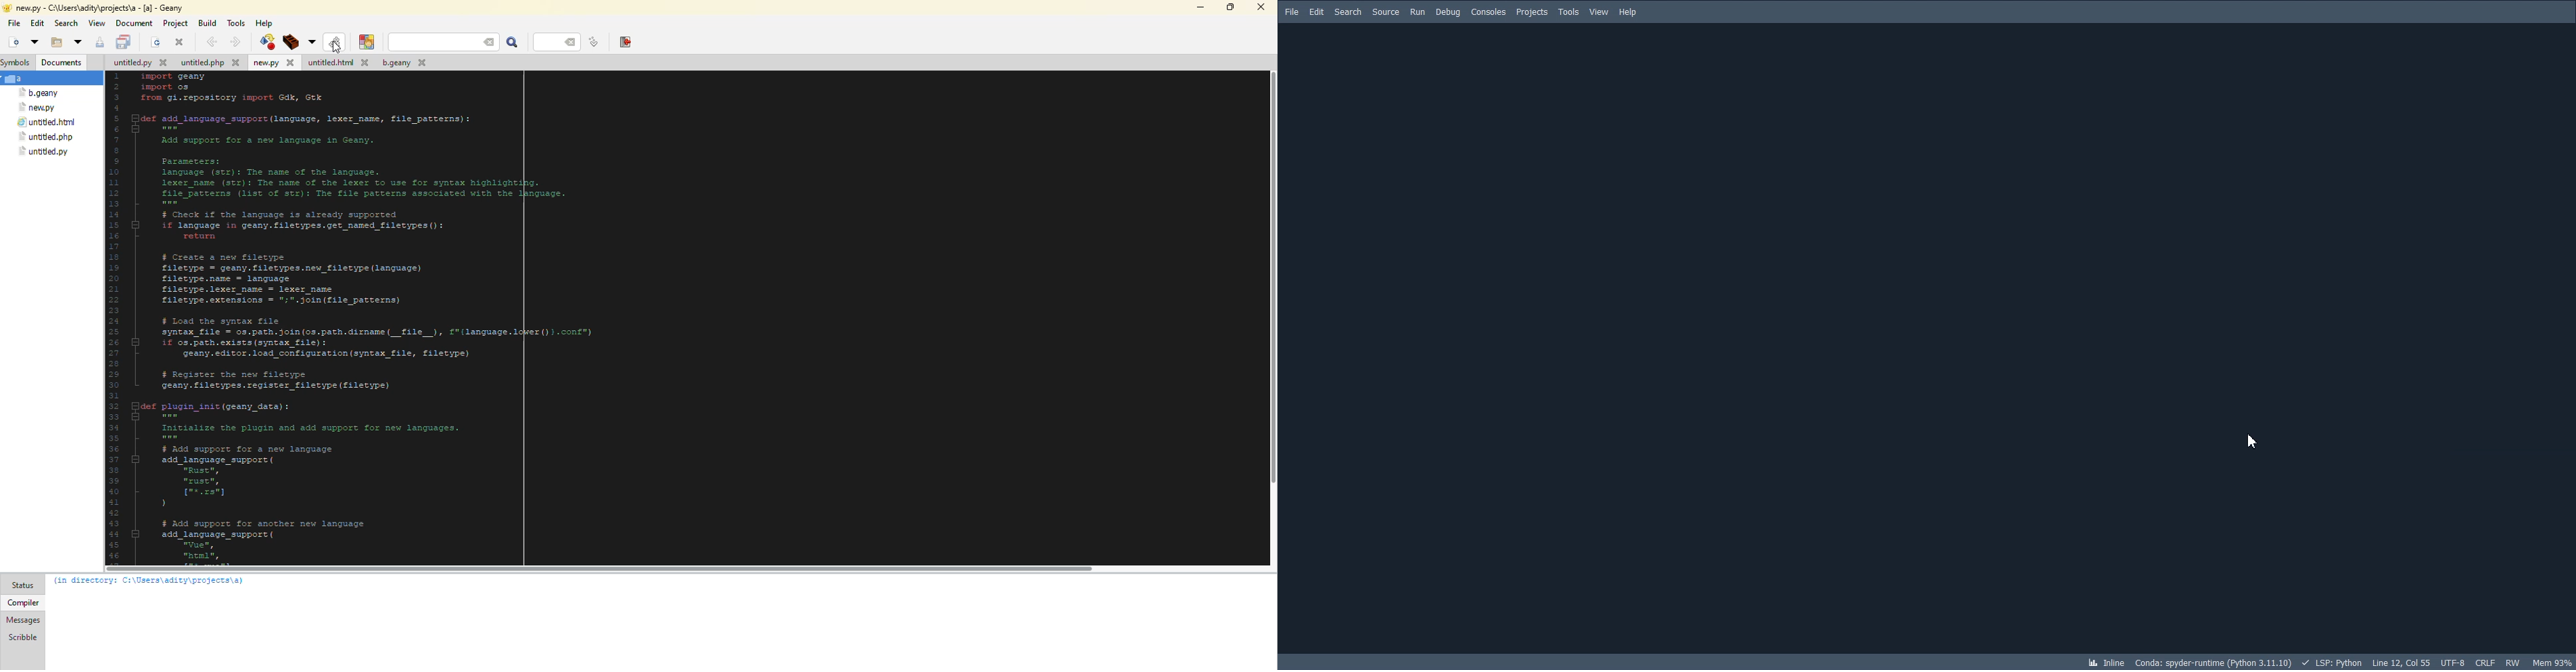  What do you see at coordinates (1418, 13) in the screenshot?
I see `RUN` at bounding box center [1418, 13].